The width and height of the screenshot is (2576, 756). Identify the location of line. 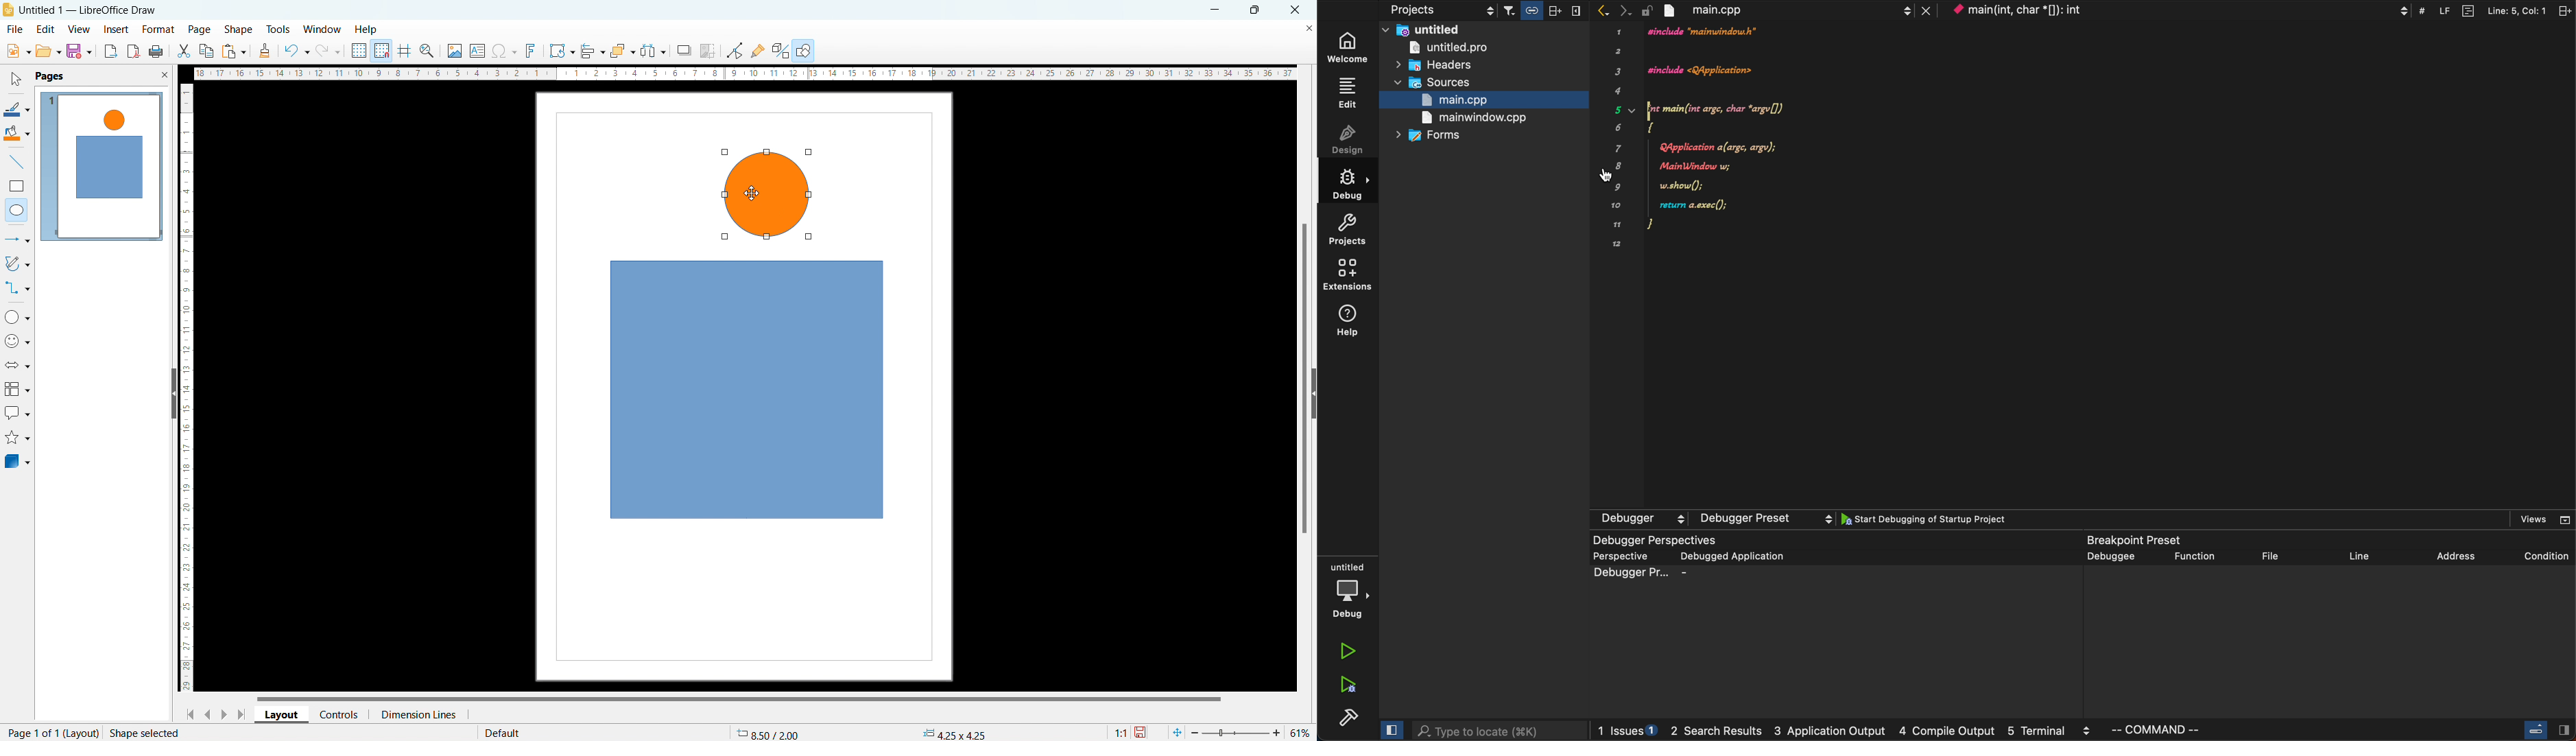
(17, 163).